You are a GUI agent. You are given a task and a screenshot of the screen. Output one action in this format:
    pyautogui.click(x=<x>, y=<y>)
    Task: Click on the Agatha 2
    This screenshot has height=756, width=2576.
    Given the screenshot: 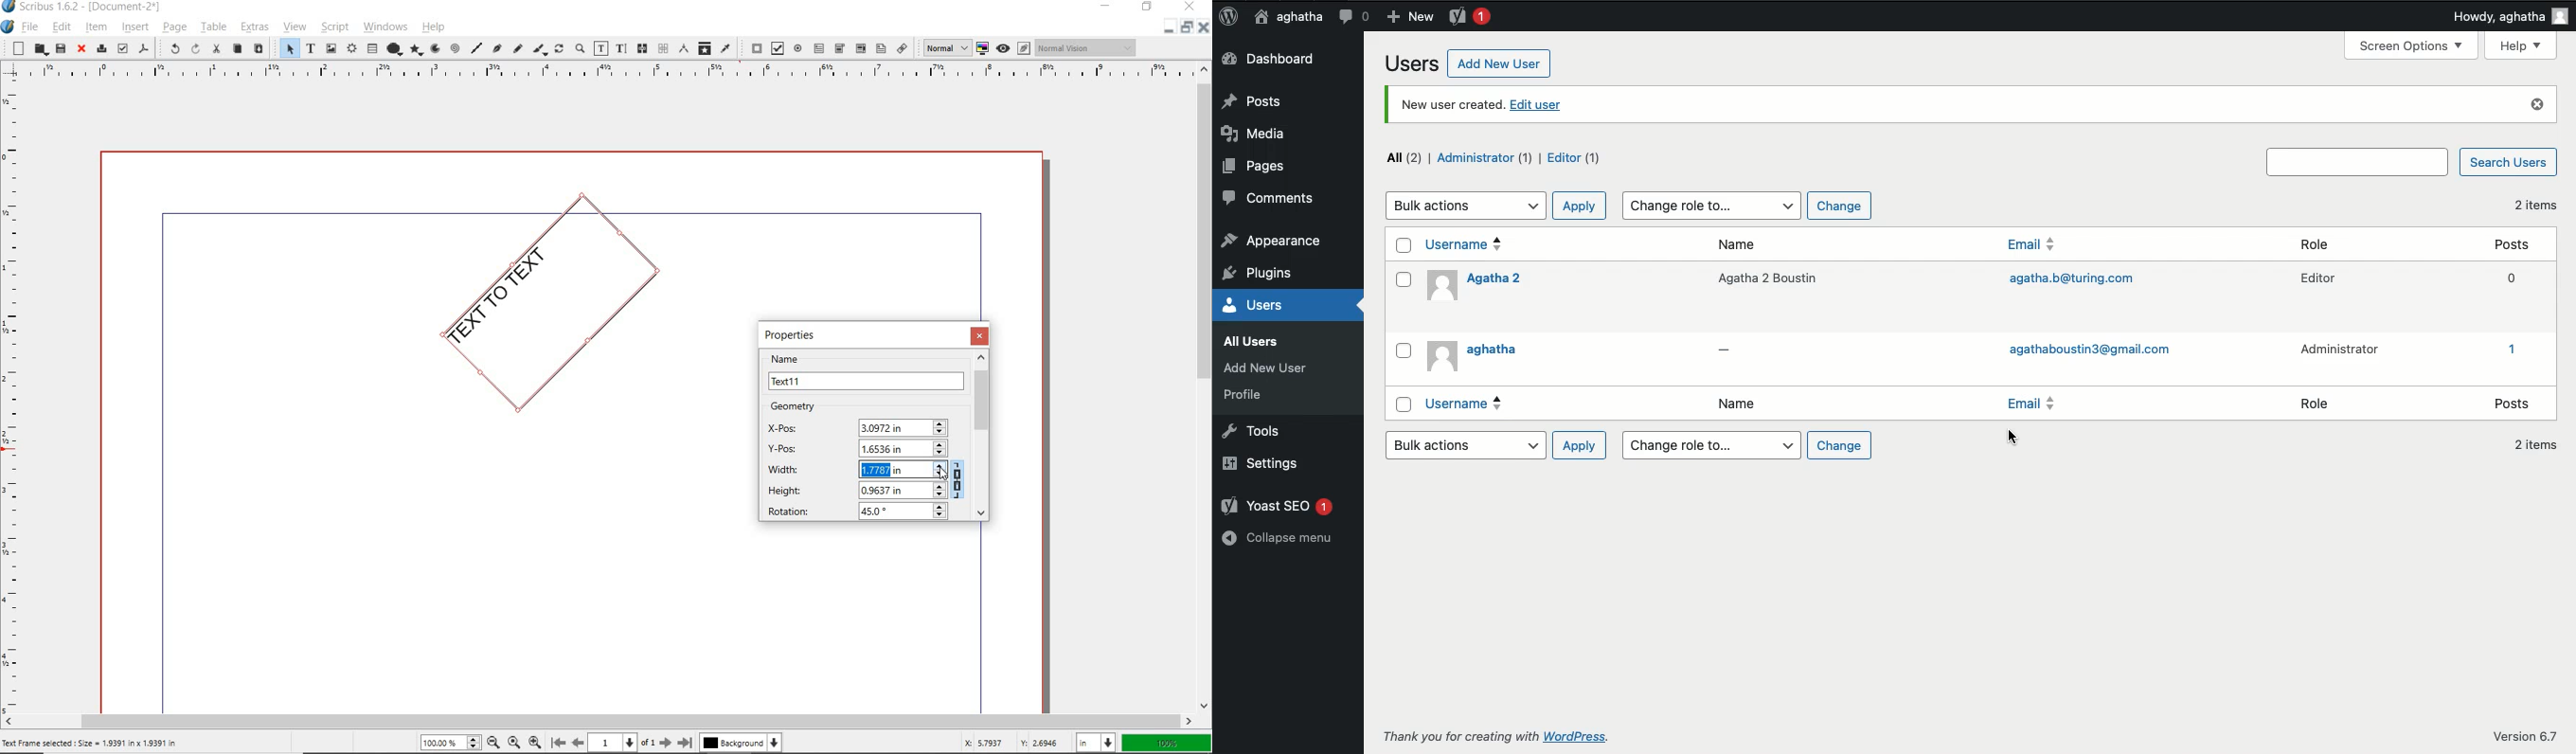 What is the action you would take?
    pyautogui.click(x=1476, y=286)
    